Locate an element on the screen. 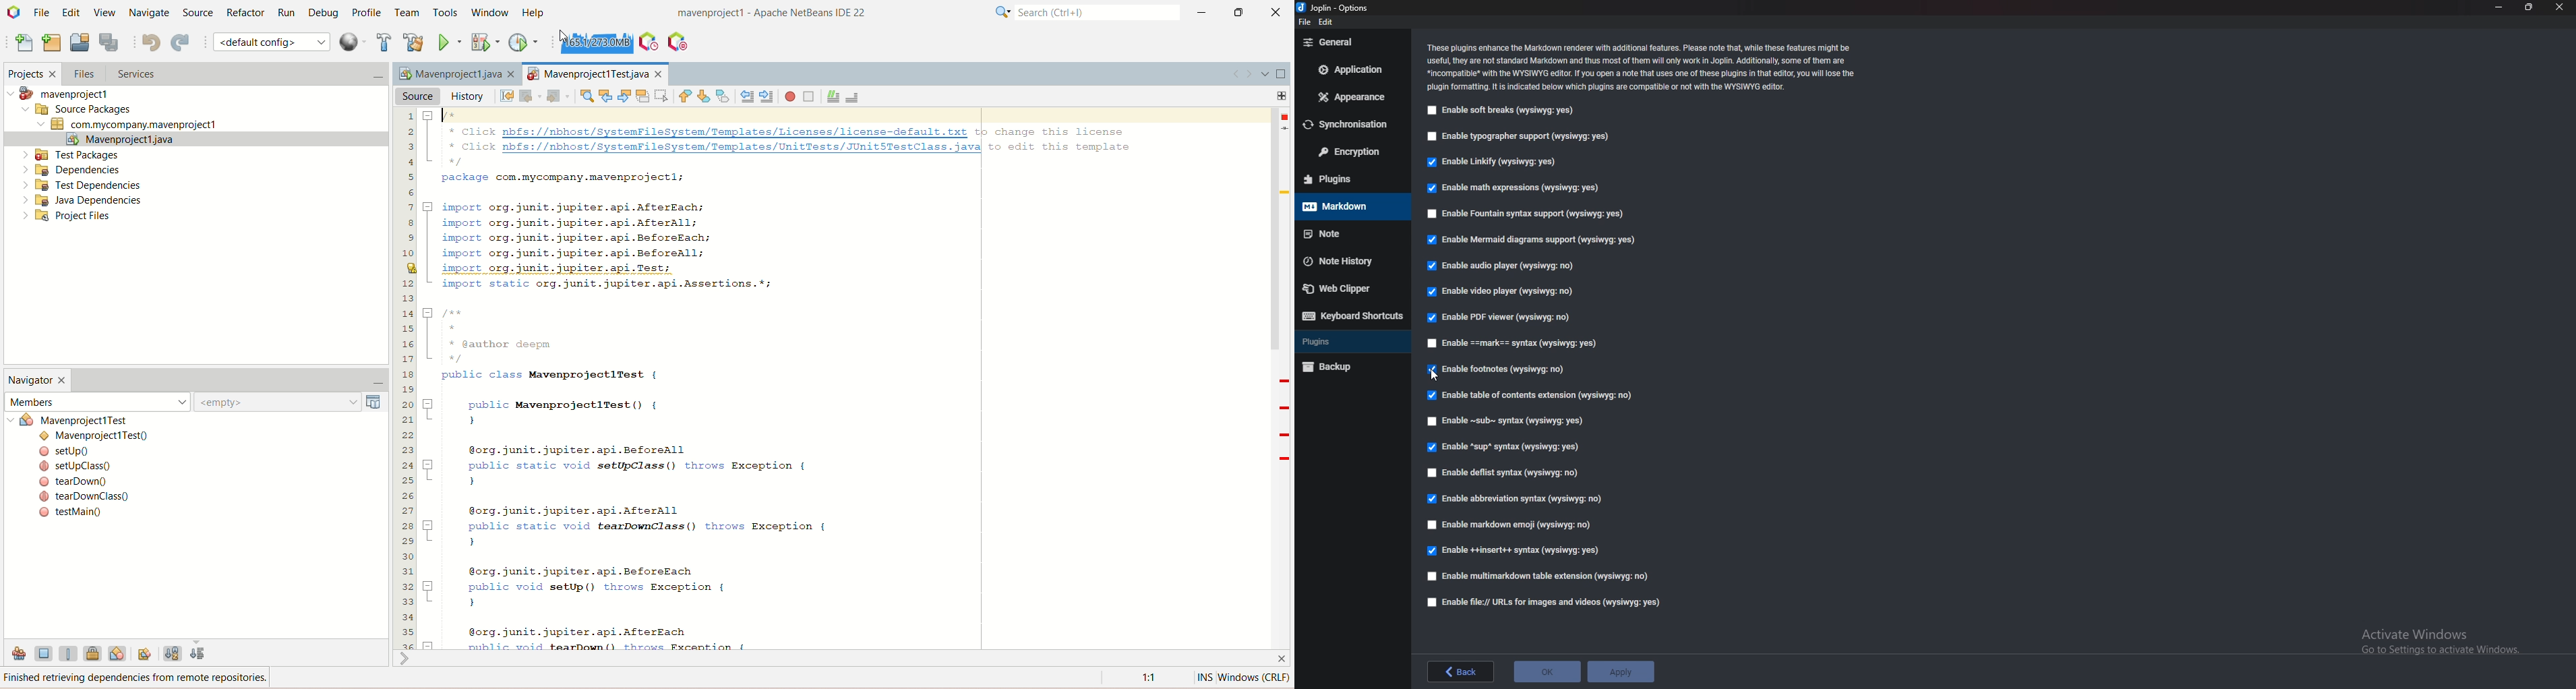  run project is located at coordinates (450, 41).